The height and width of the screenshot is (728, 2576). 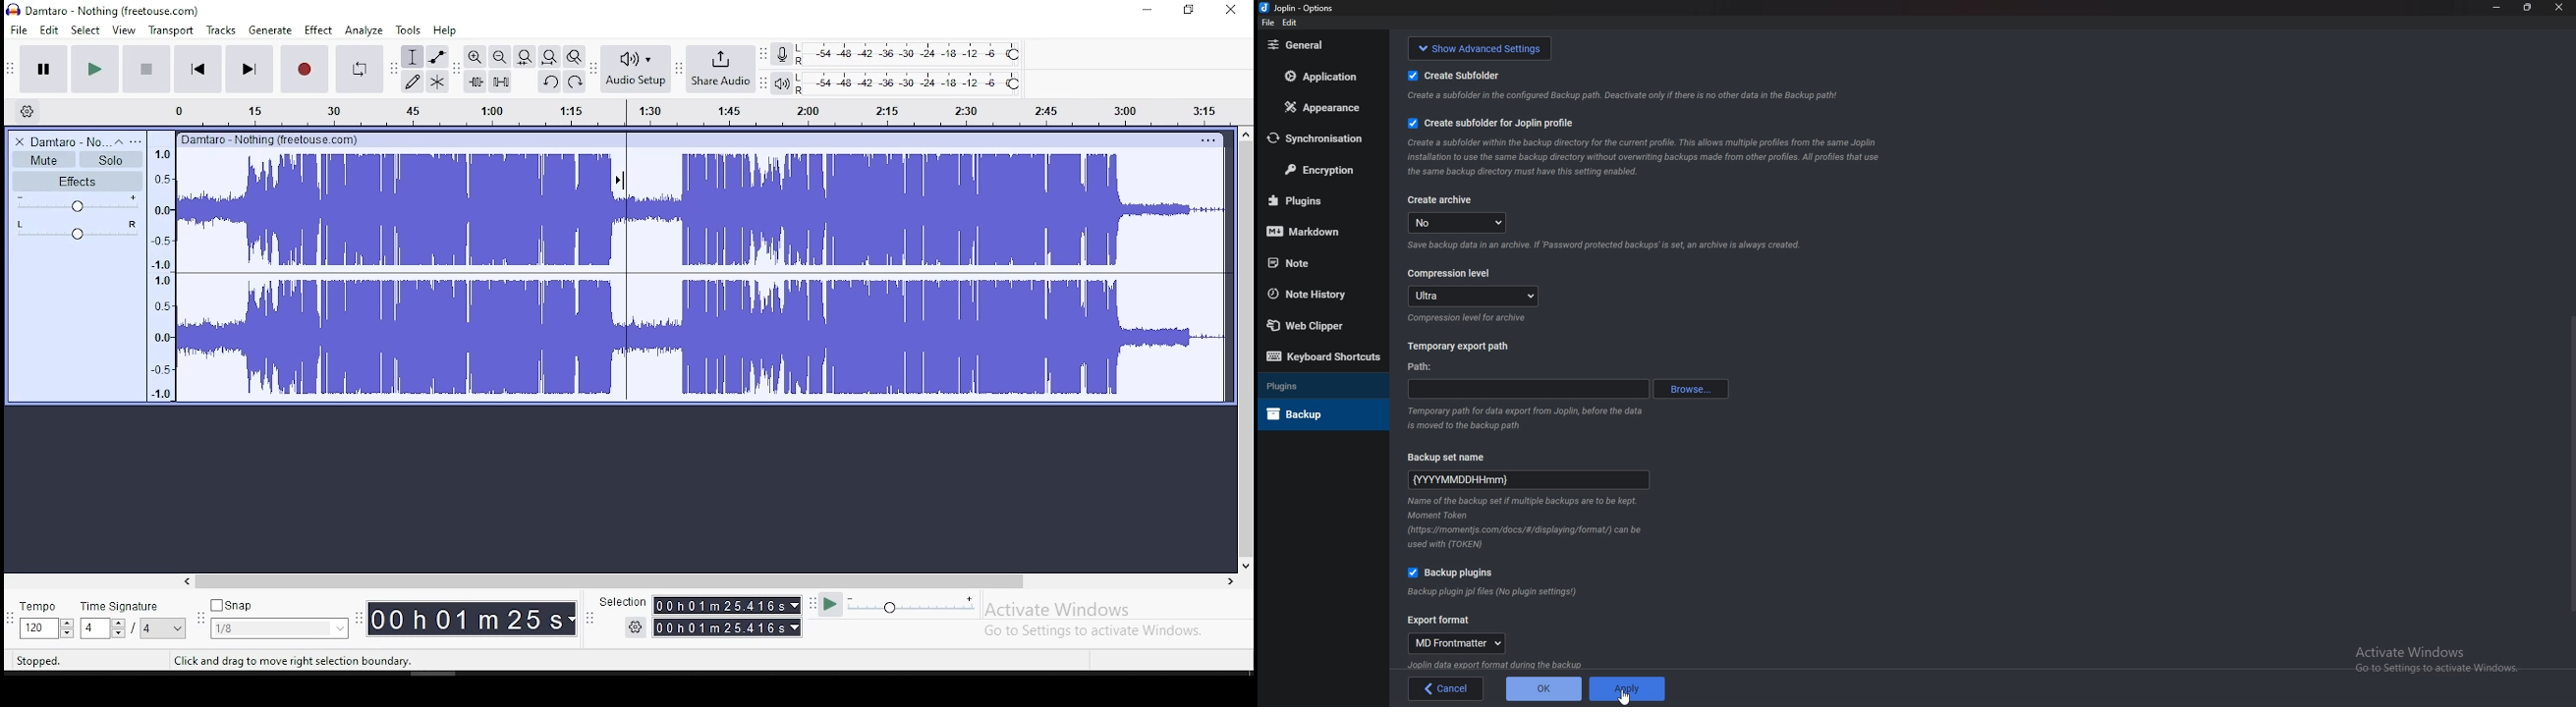 What do you see at coordinates (437, 56) in the screenshot?
I see `envelope tool` at bounding box center [437, 56].